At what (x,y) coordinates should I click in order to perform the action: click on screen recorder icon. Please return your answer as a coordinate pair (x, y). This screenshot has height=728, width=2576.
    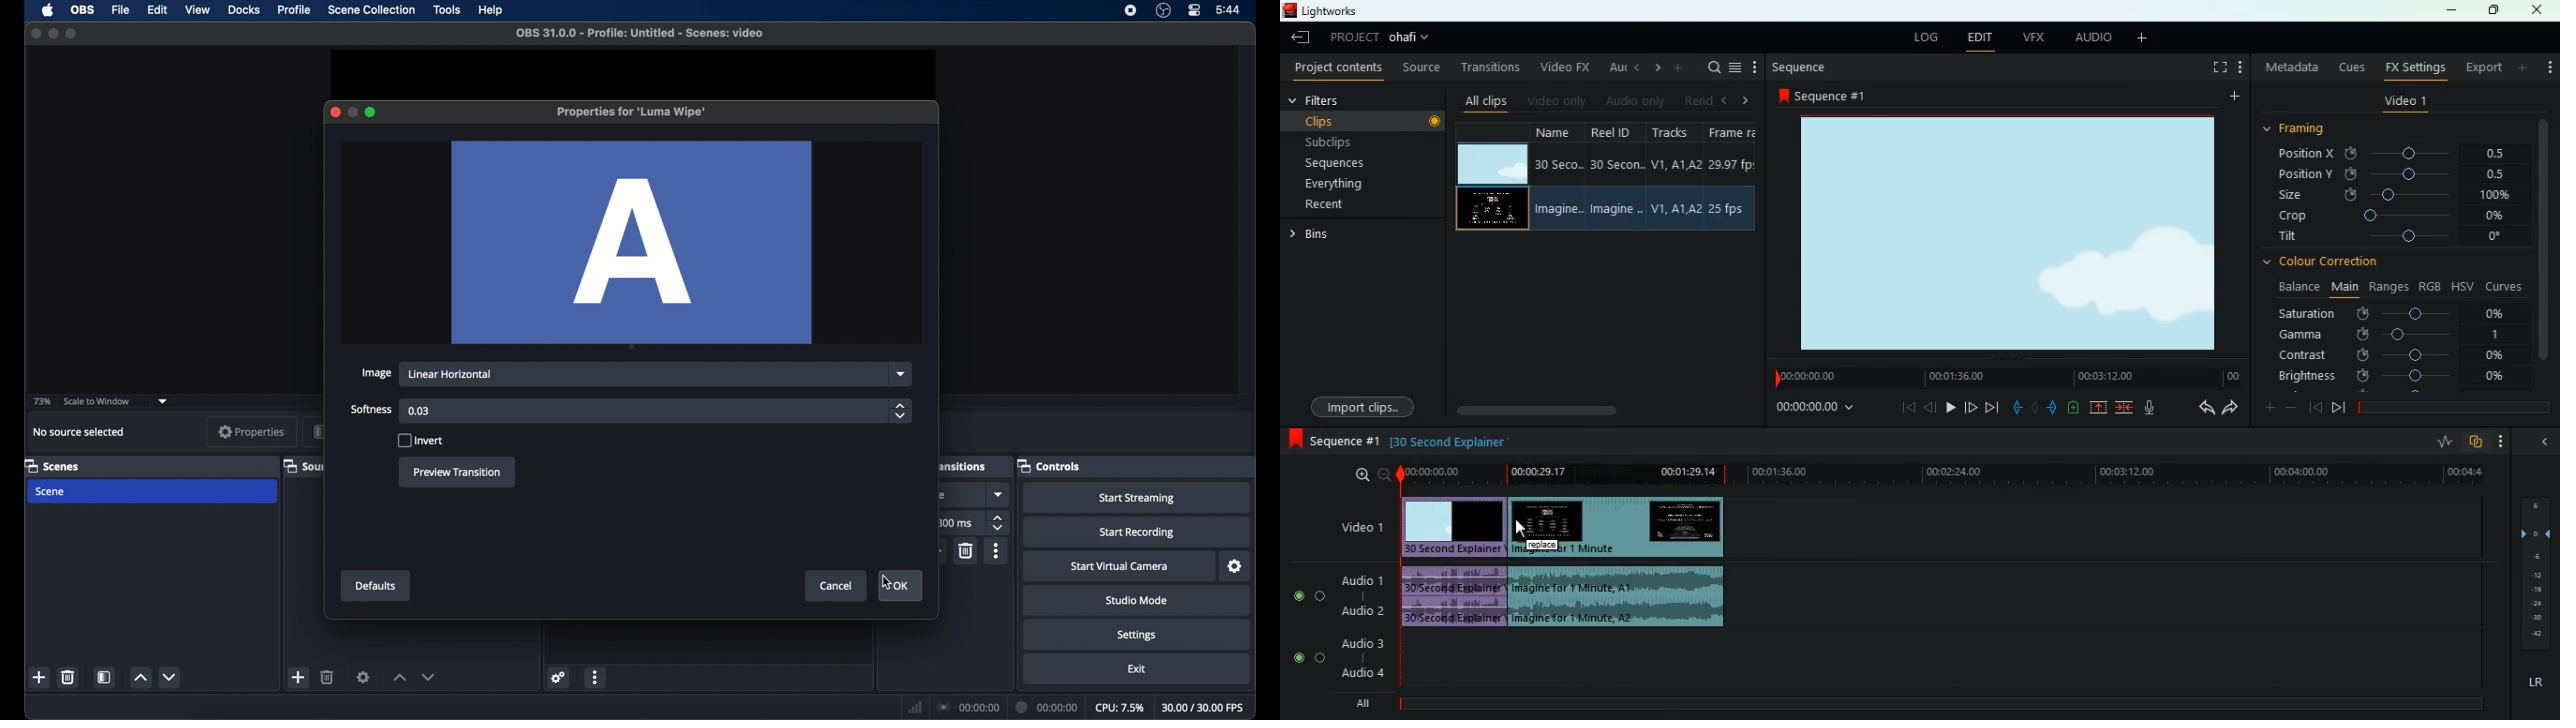
    Looking at the image, I should click on (1129, 11).